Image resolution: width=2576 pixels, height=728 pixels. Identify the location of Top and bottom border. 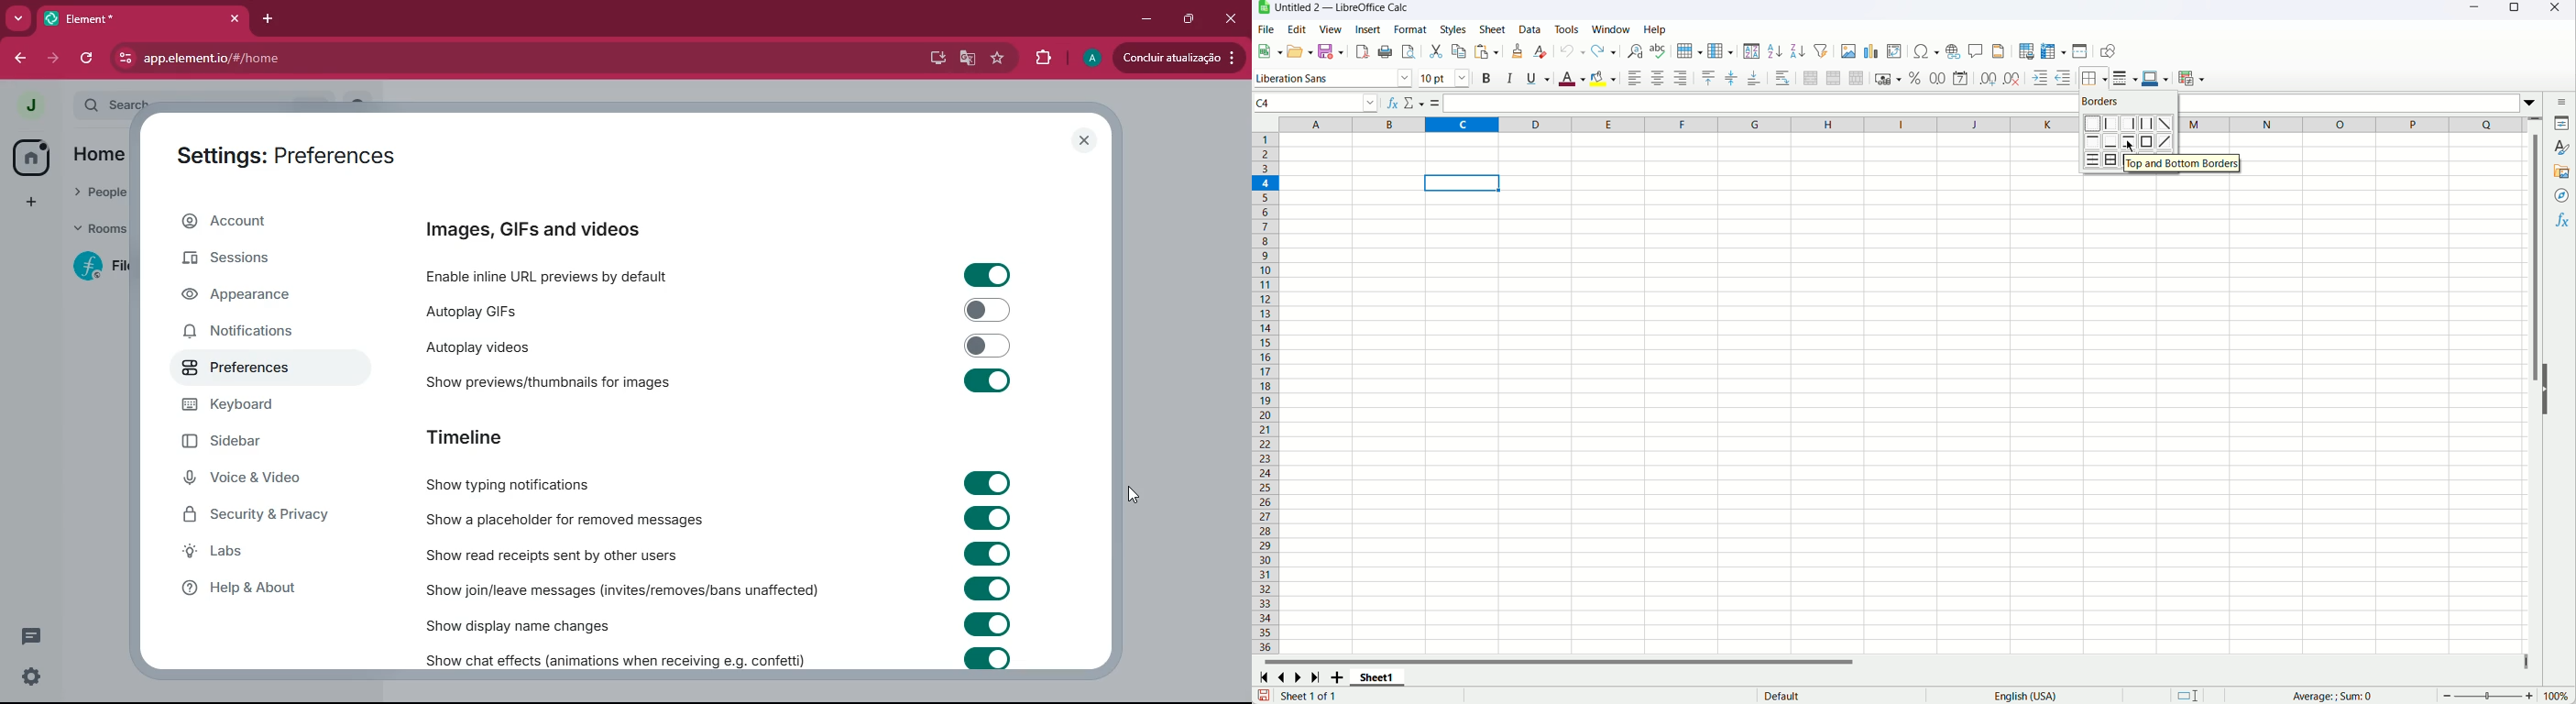
(2181, 163).